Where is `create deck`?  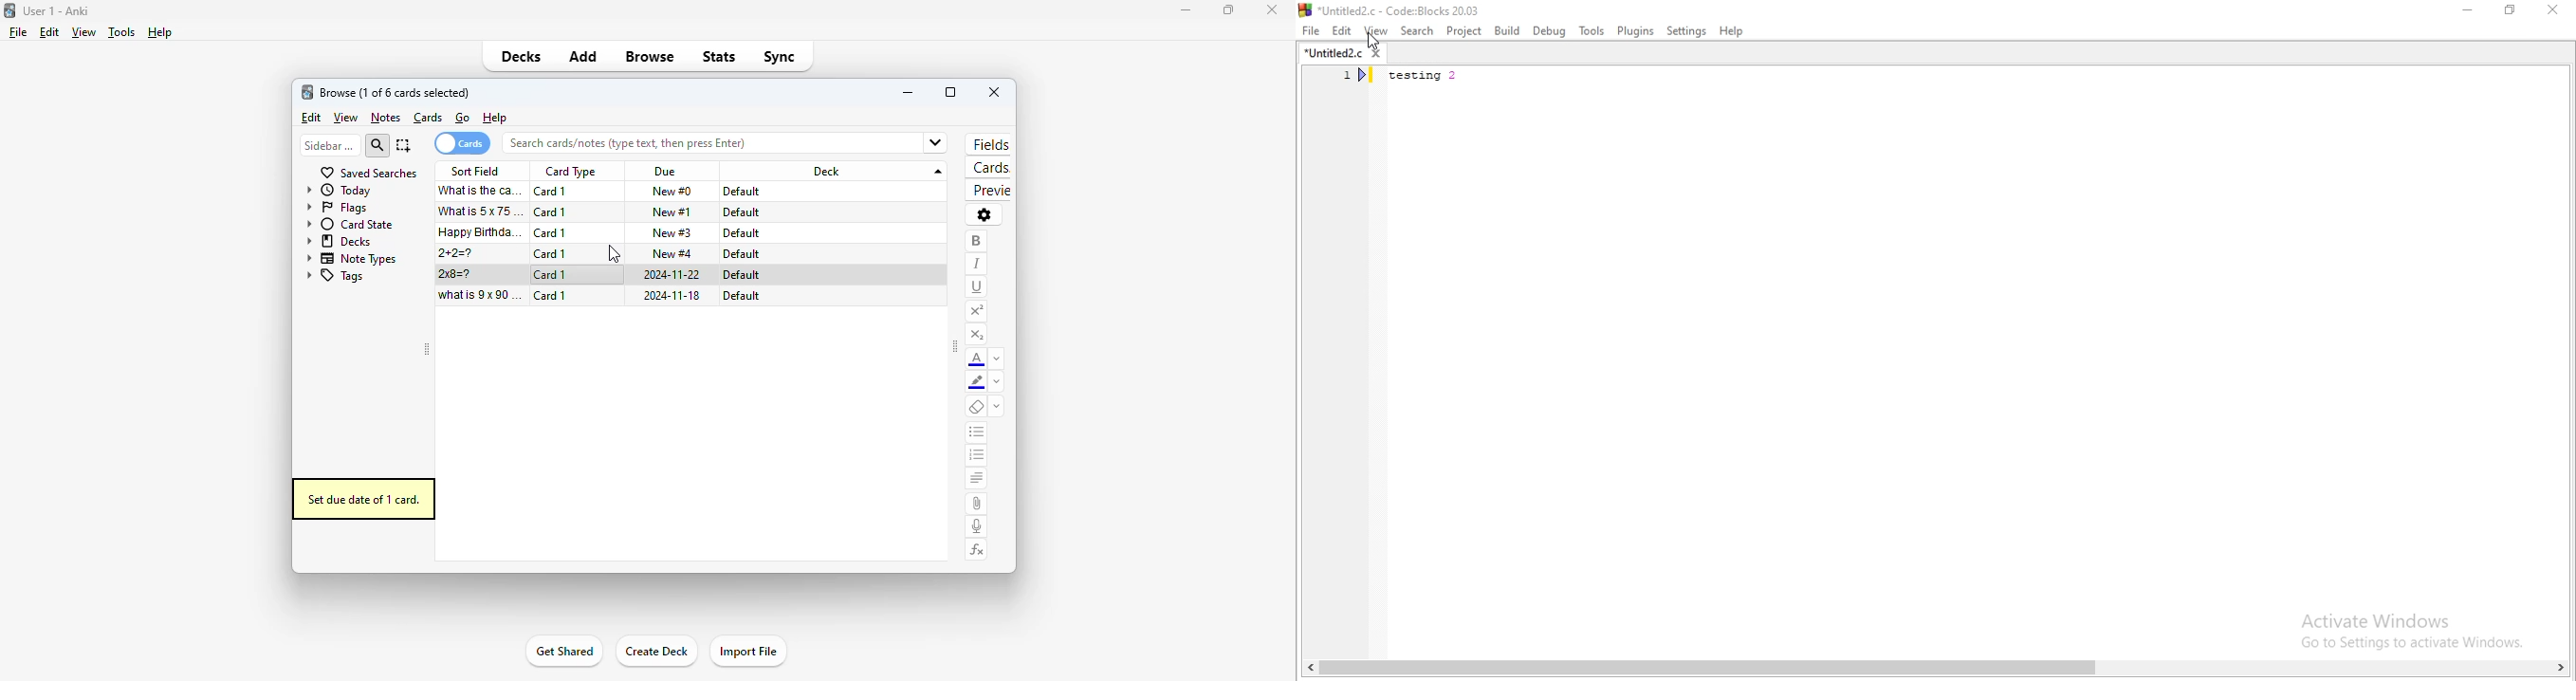
create deck is located at coordinates (656, 652).